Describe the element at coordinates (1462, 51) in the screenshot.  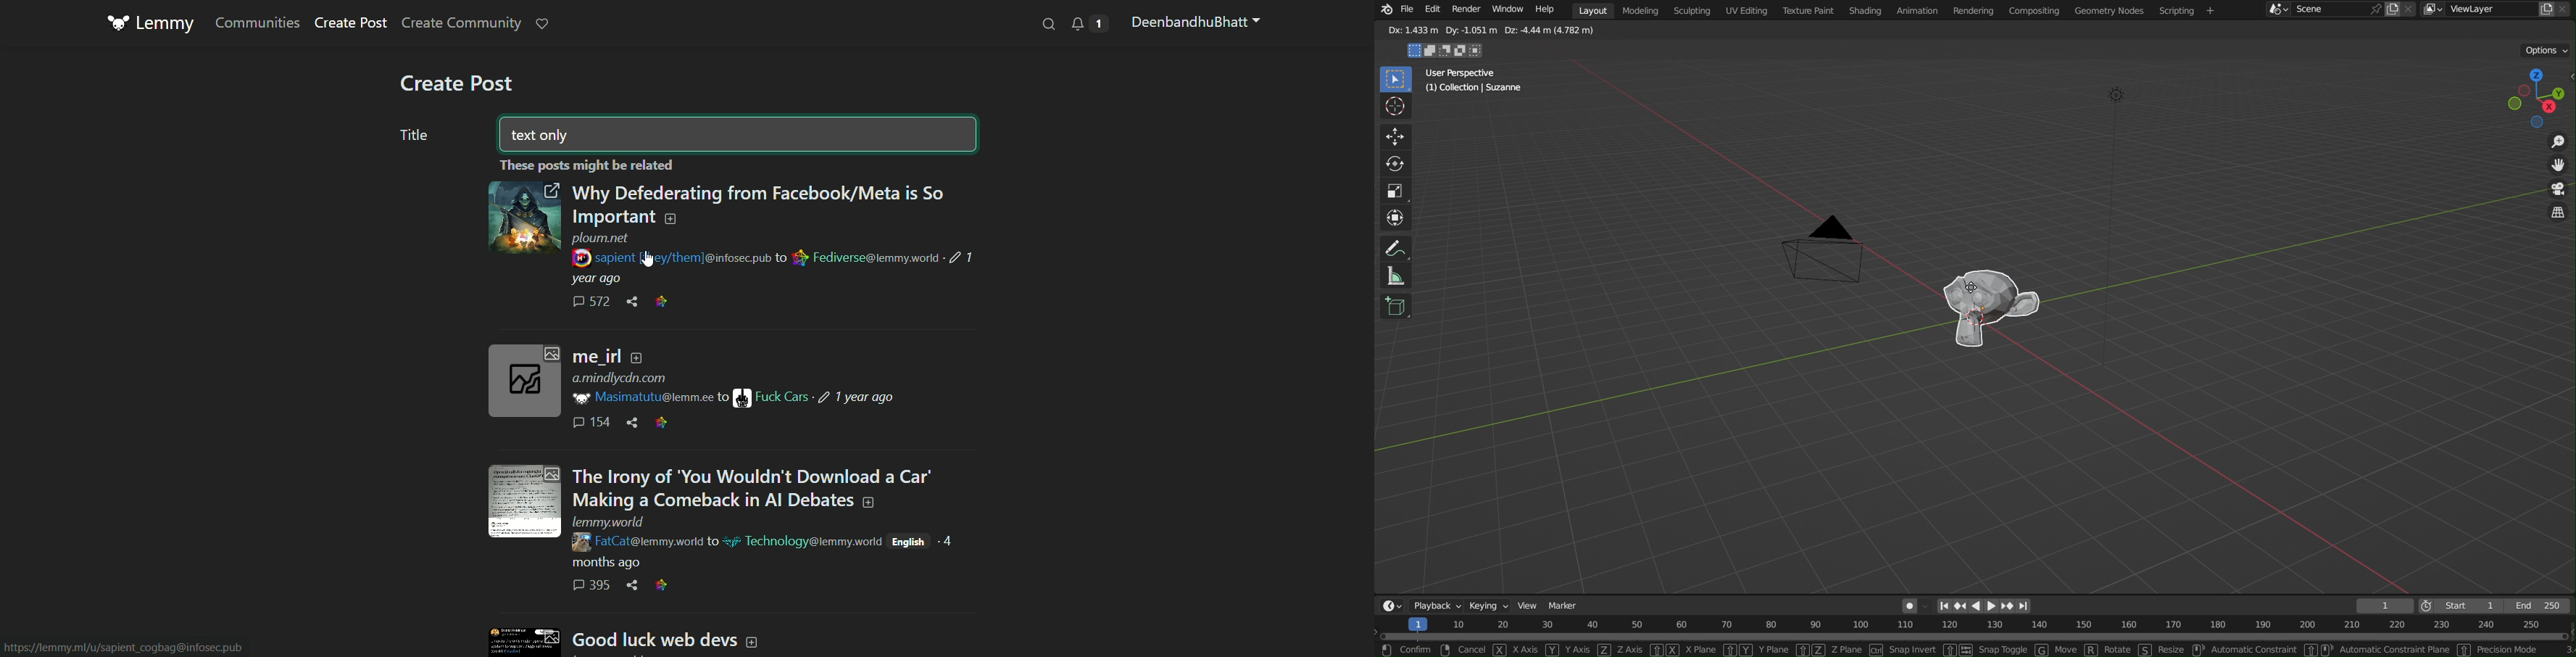
I see `invert existing selection` at that location.